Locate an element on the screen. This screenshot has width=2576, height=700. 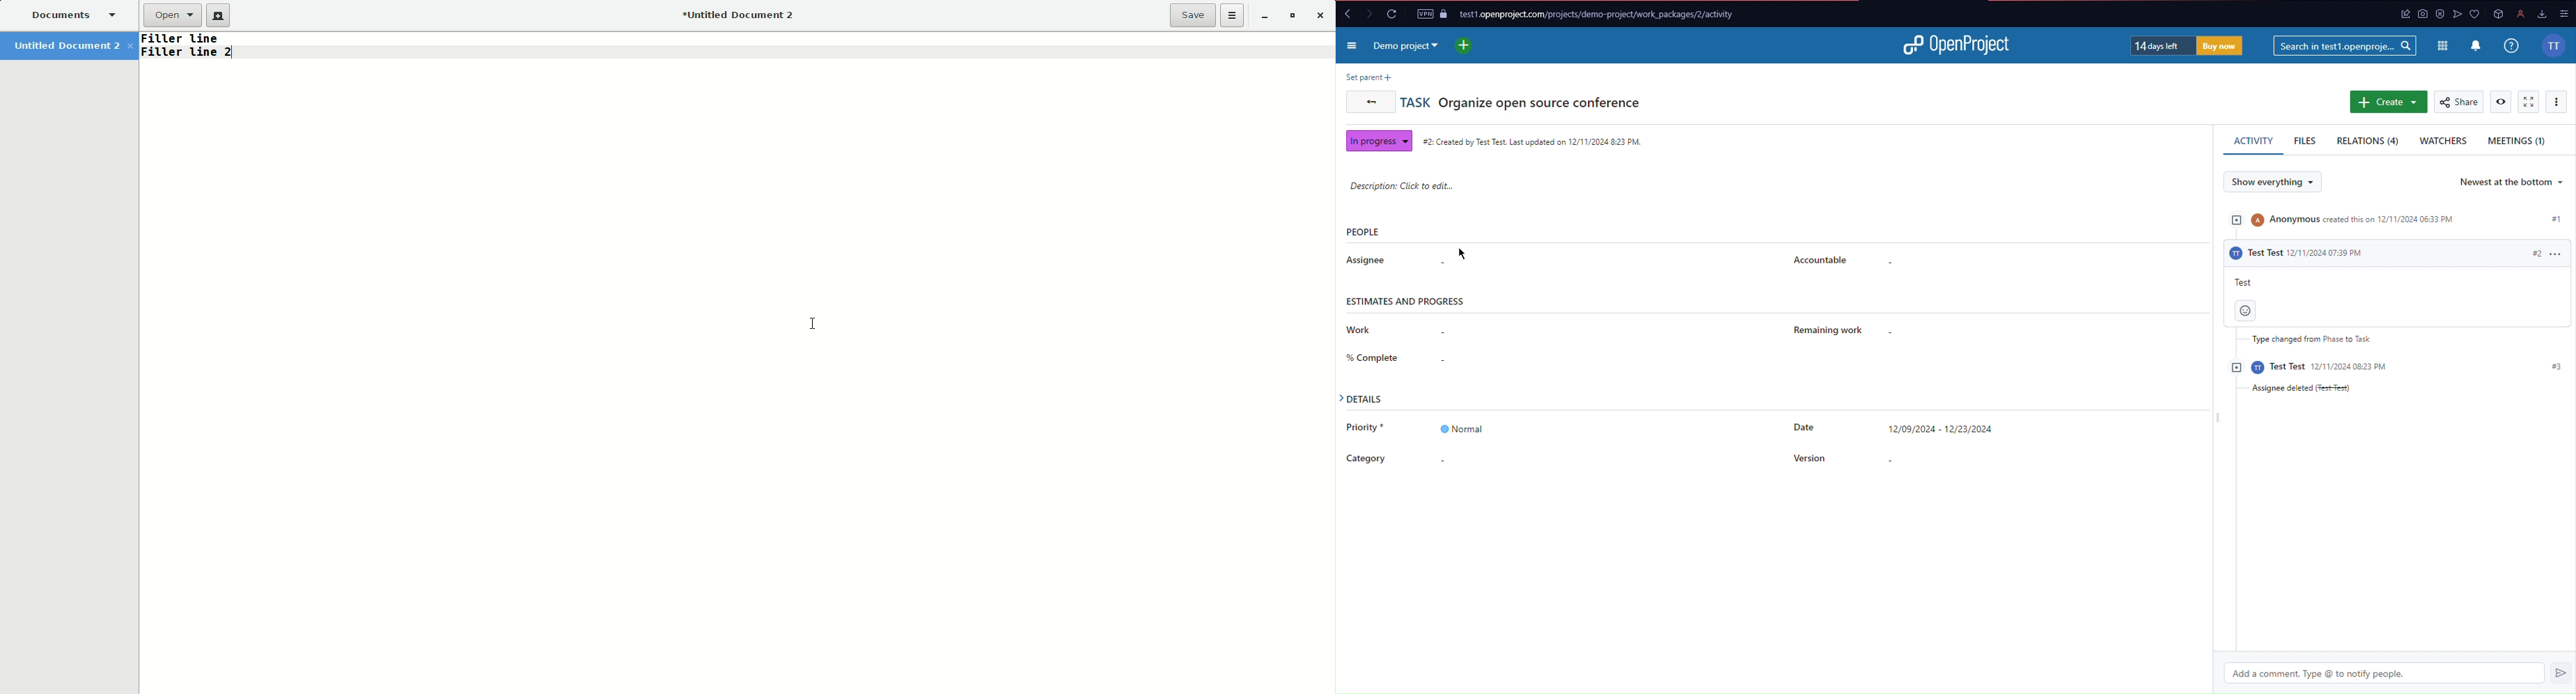
Accountable is located at coordinates (1824, 260).